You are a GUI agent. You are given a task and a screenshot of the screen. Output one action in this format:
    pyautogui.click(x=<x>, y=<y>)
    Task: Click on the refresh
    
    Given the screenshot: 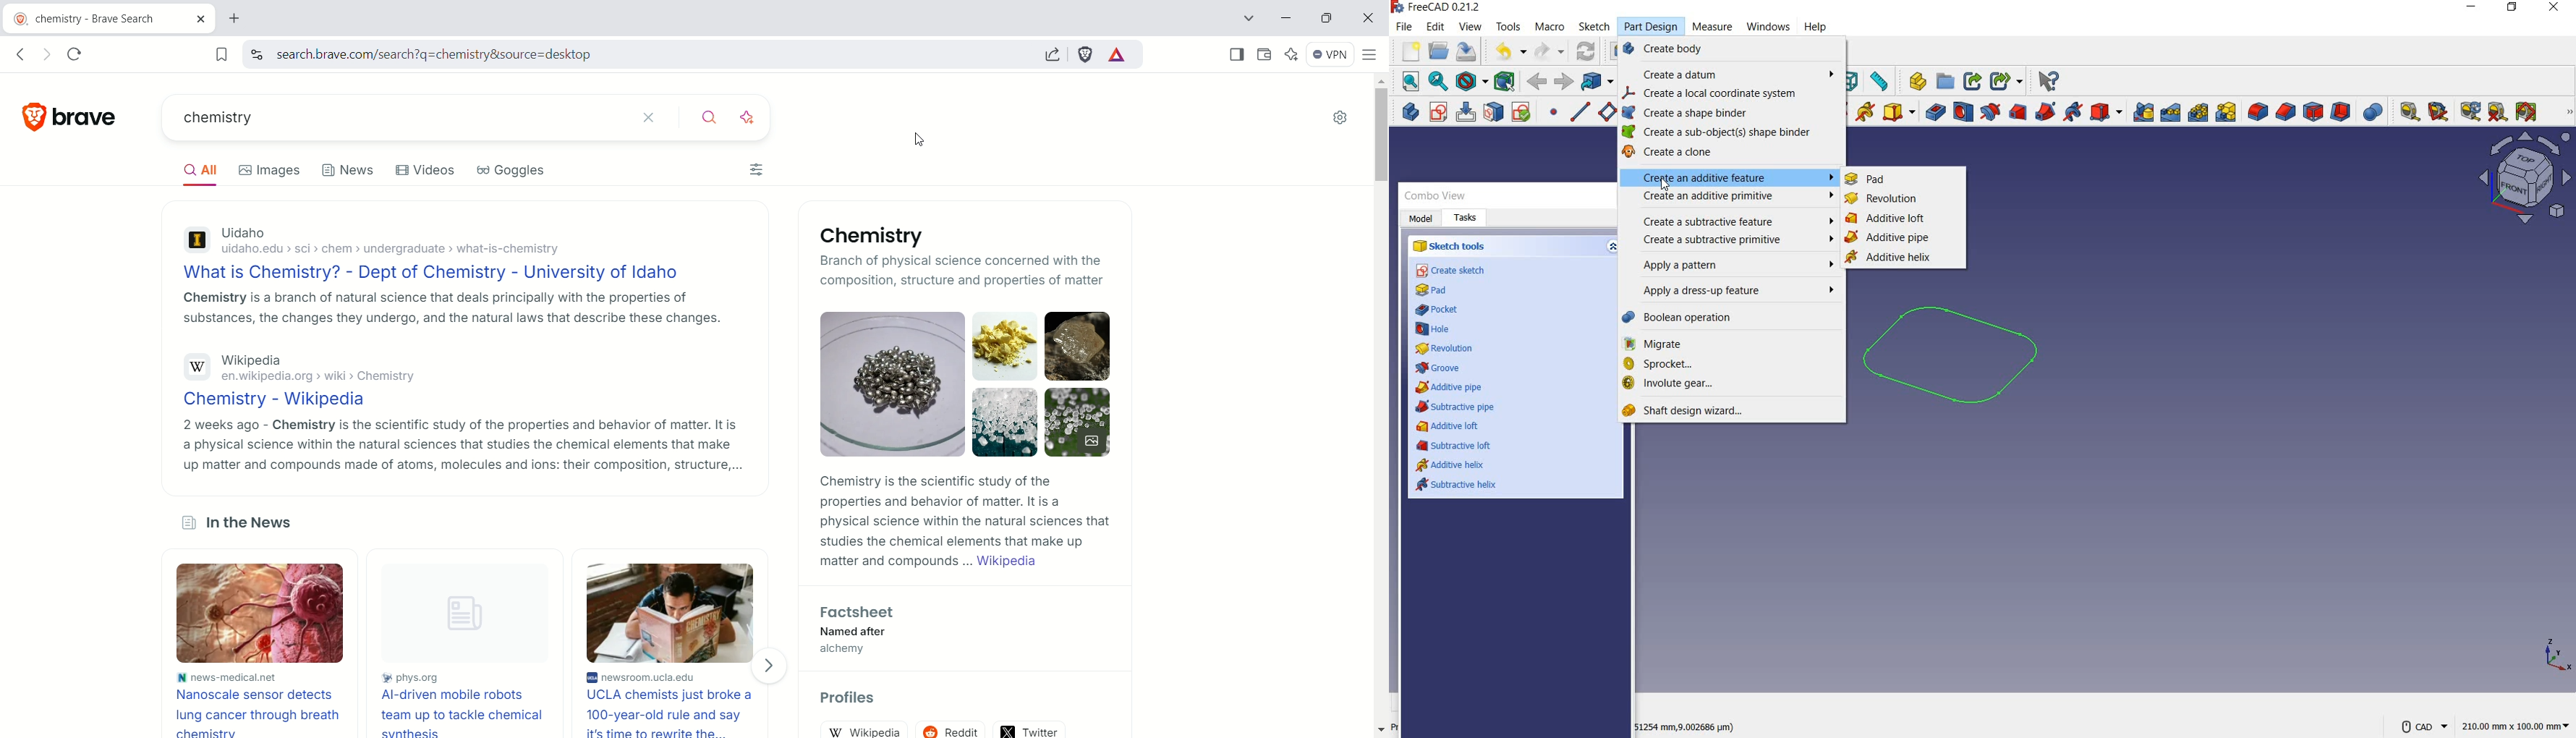 What is the action you would take?
    pyautogui.click(x=1586, y=50)
    